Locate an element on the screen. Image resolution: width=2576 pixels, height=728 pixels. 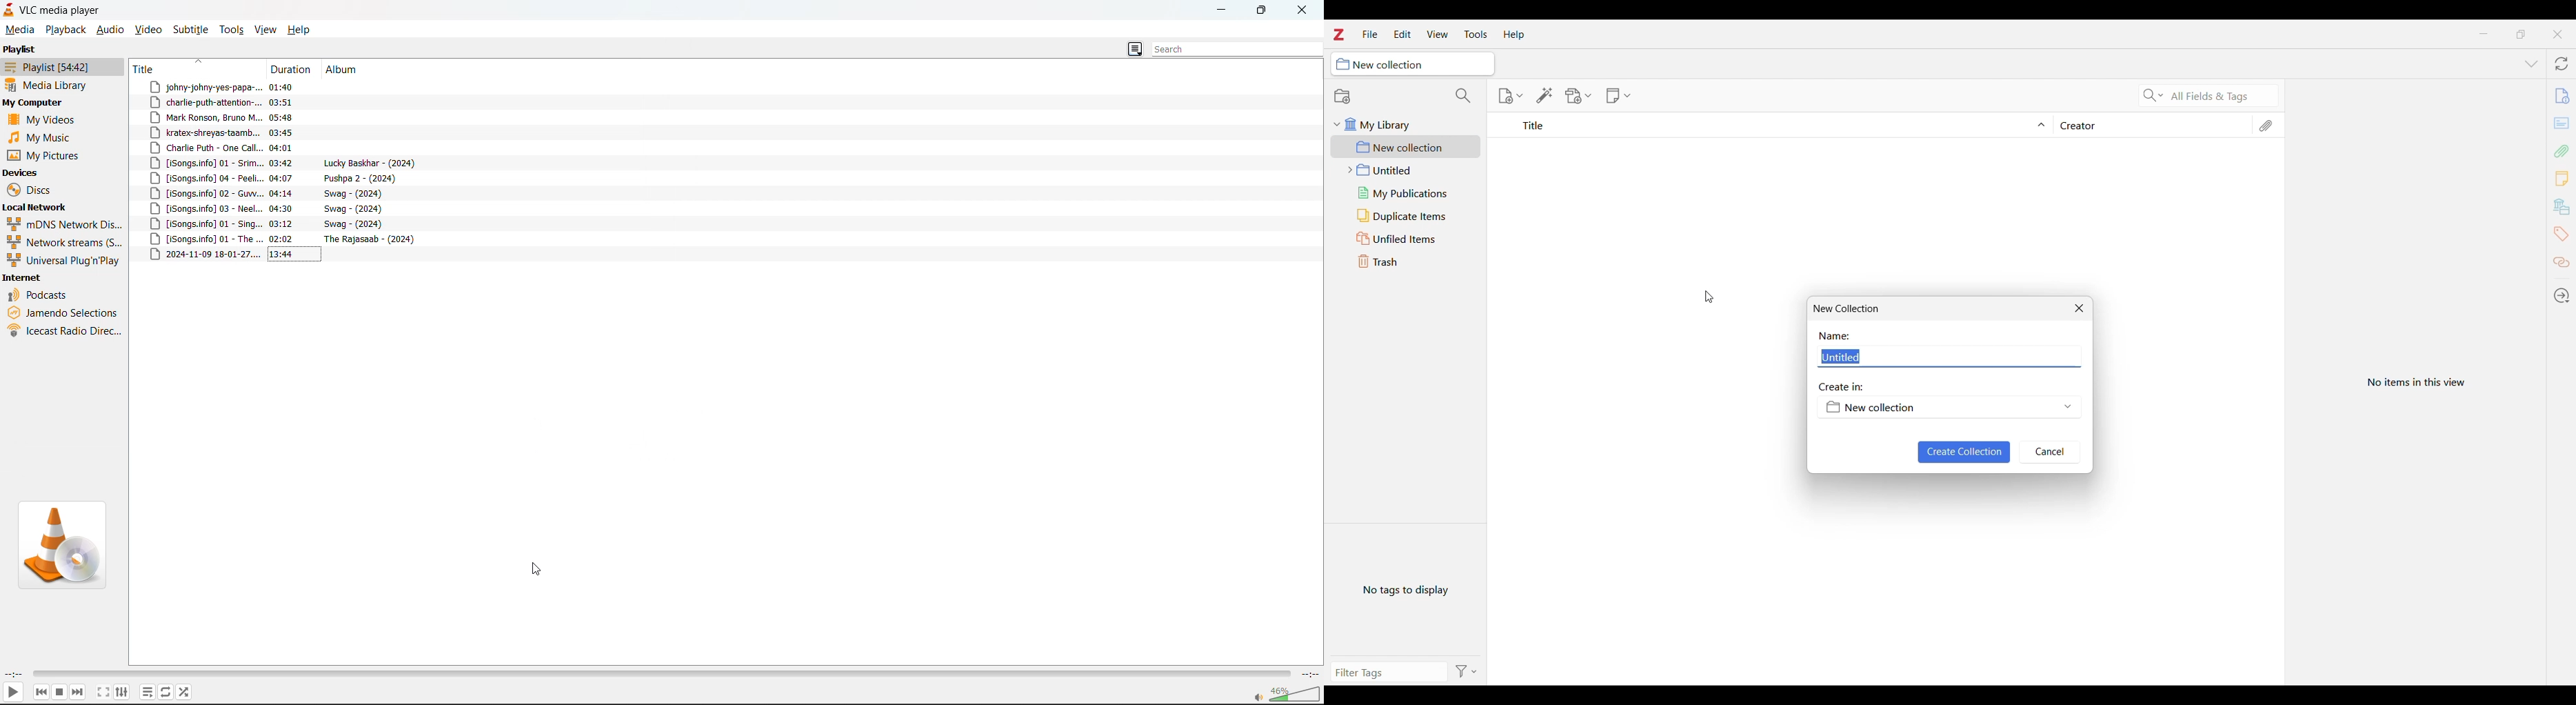
stop is located at coordinates (61, 691).